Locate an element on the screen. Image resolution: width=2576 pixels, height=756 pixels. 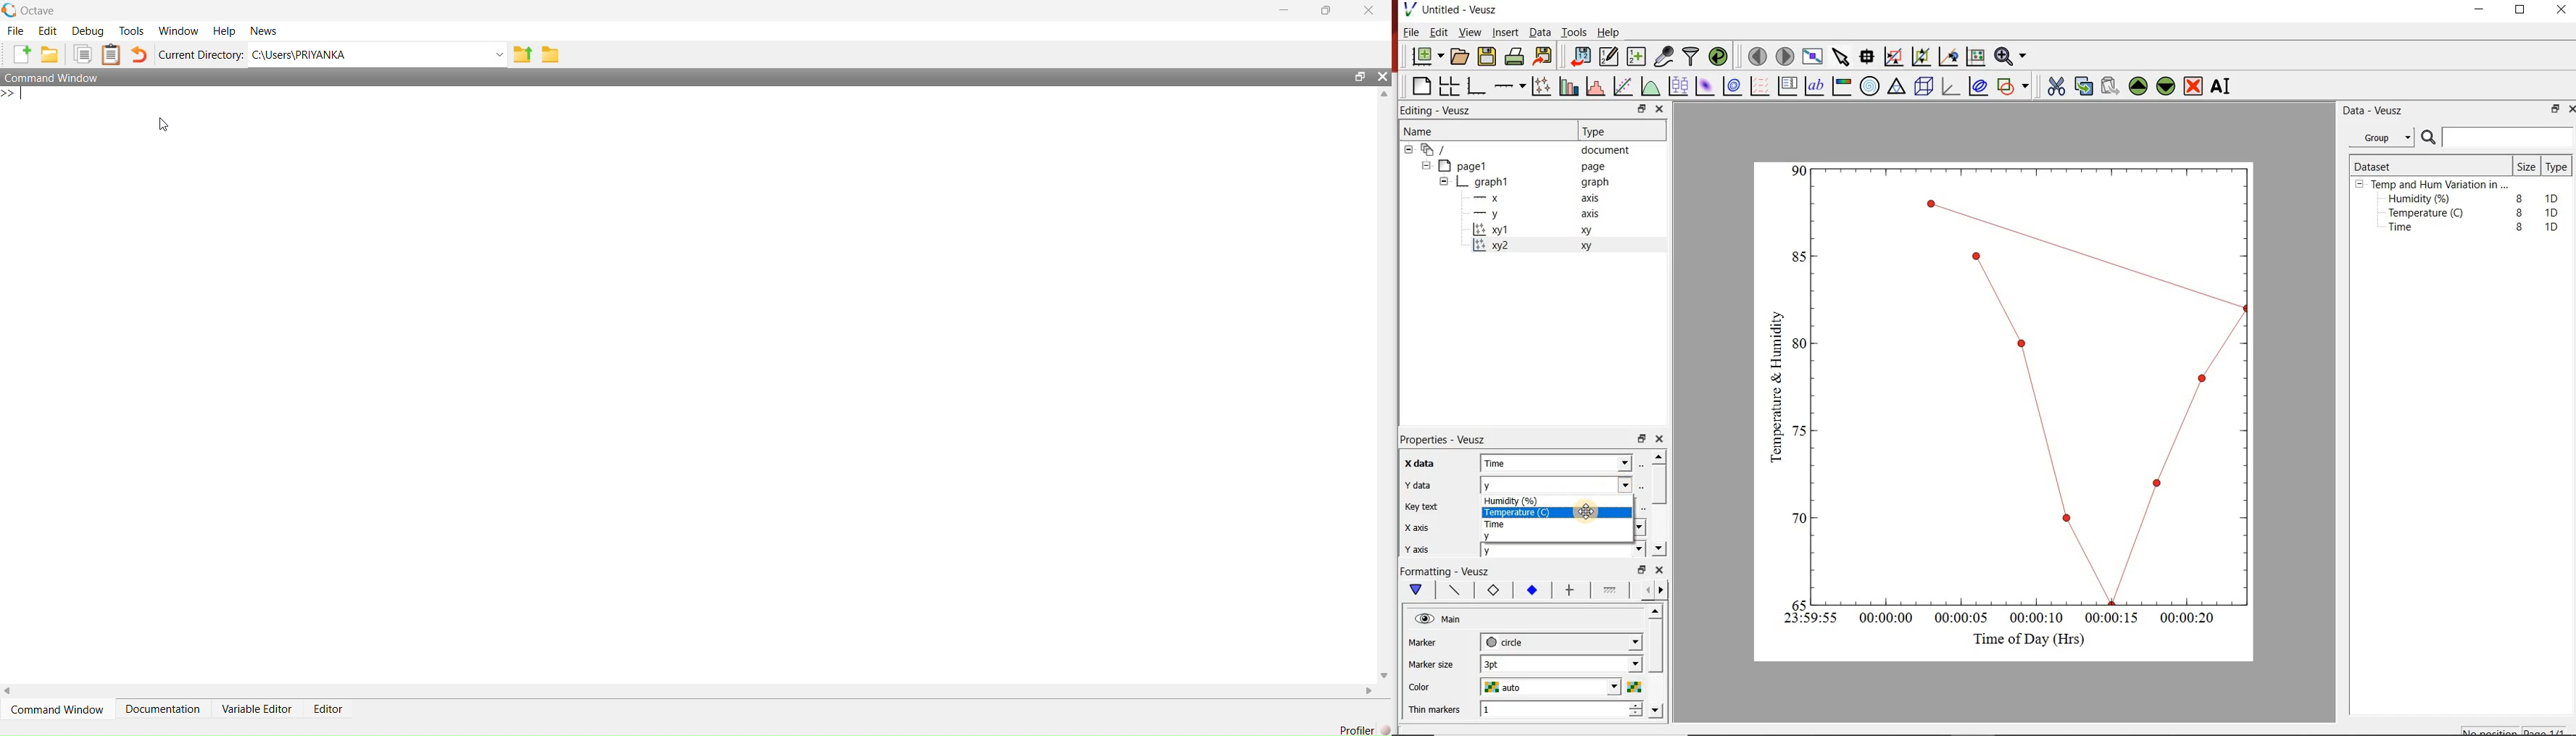
create new datasets using ranges, parametrically or as functions of existing datasets is located at coordinates (1637, 57).